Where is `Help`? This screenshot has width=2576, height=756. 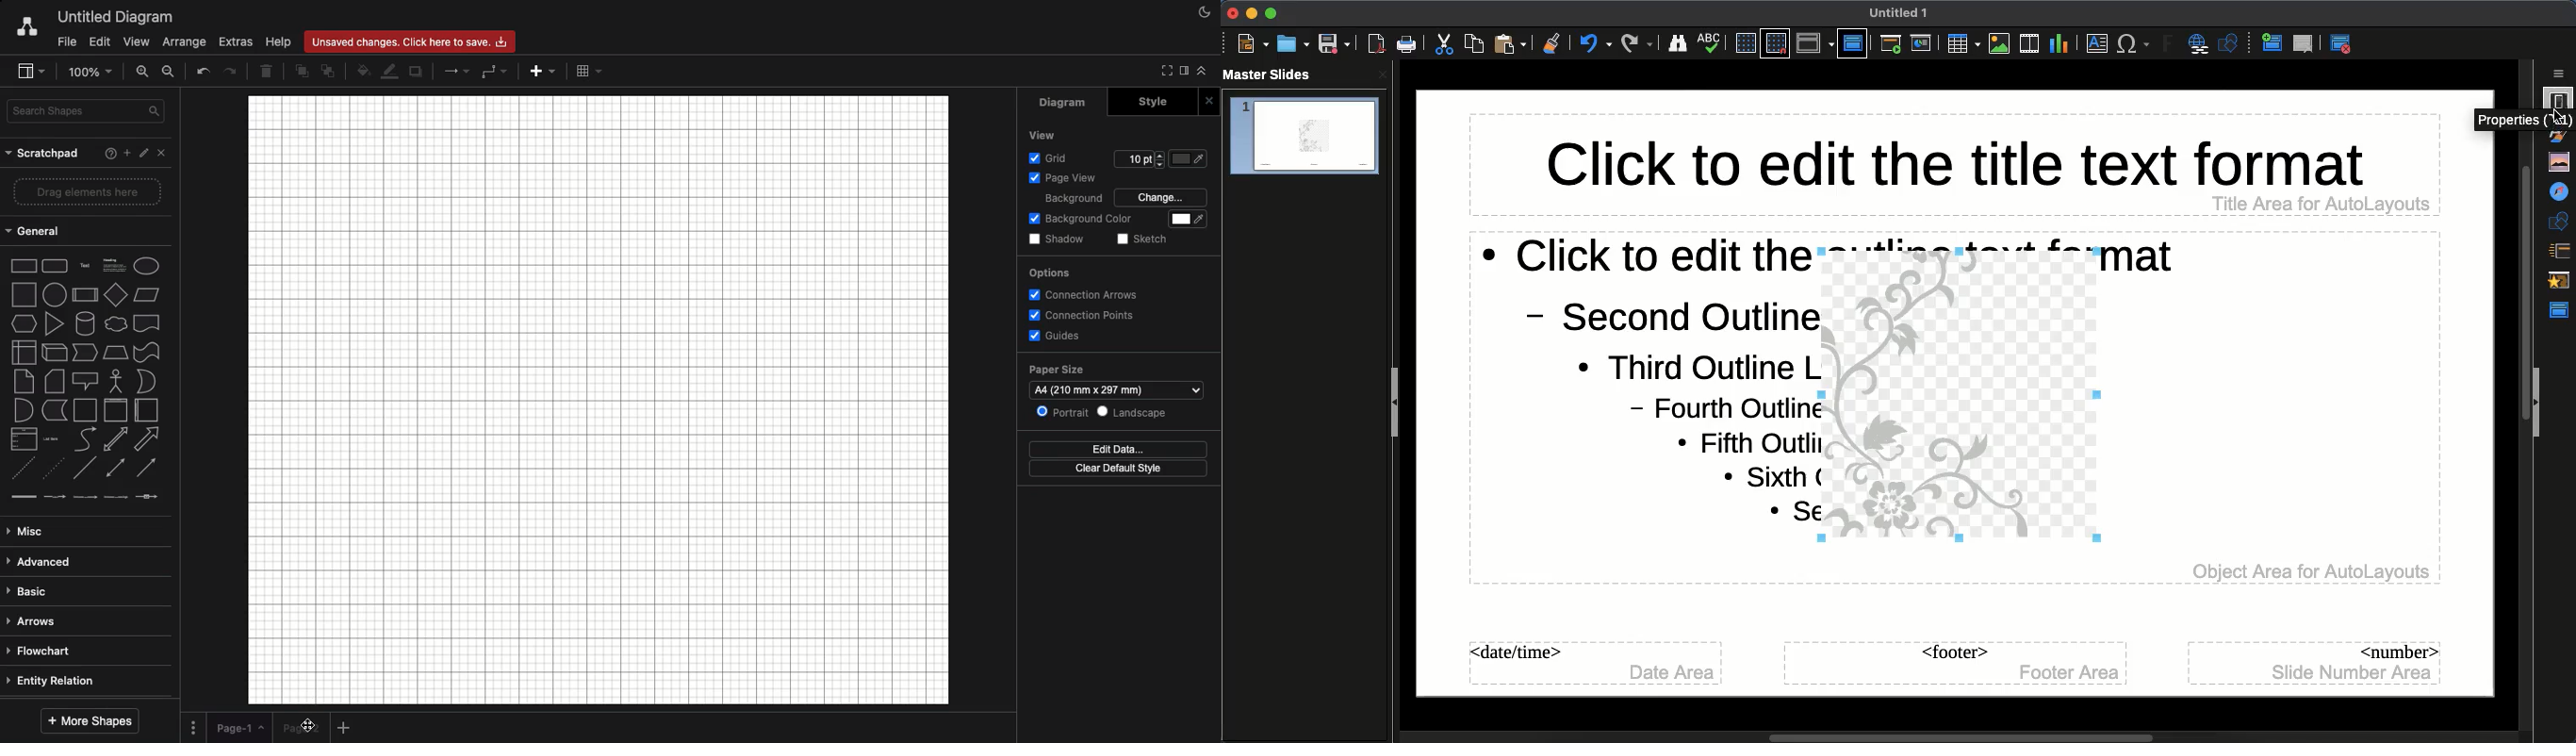
Help is located at coordinates (100, 152).